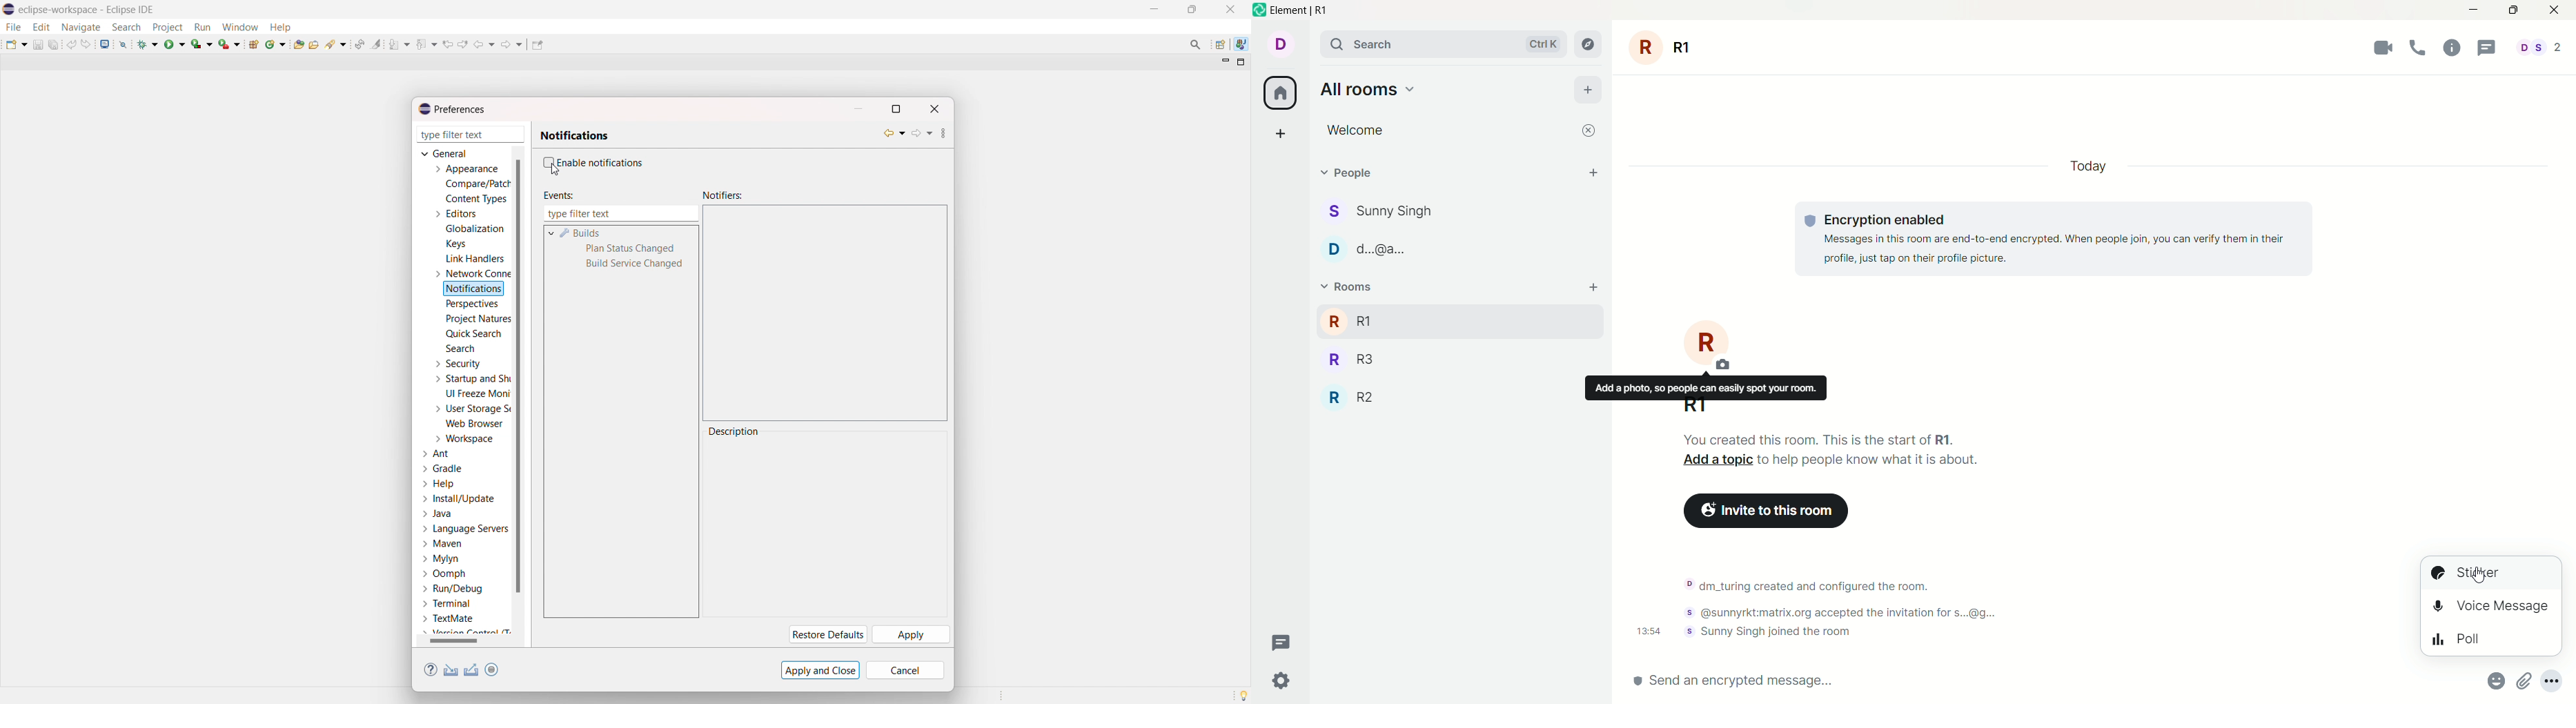 The image size is (2576, 728). Describe the element at coordinates (476, 228) in the screenshot. I see `globalization` at that location.